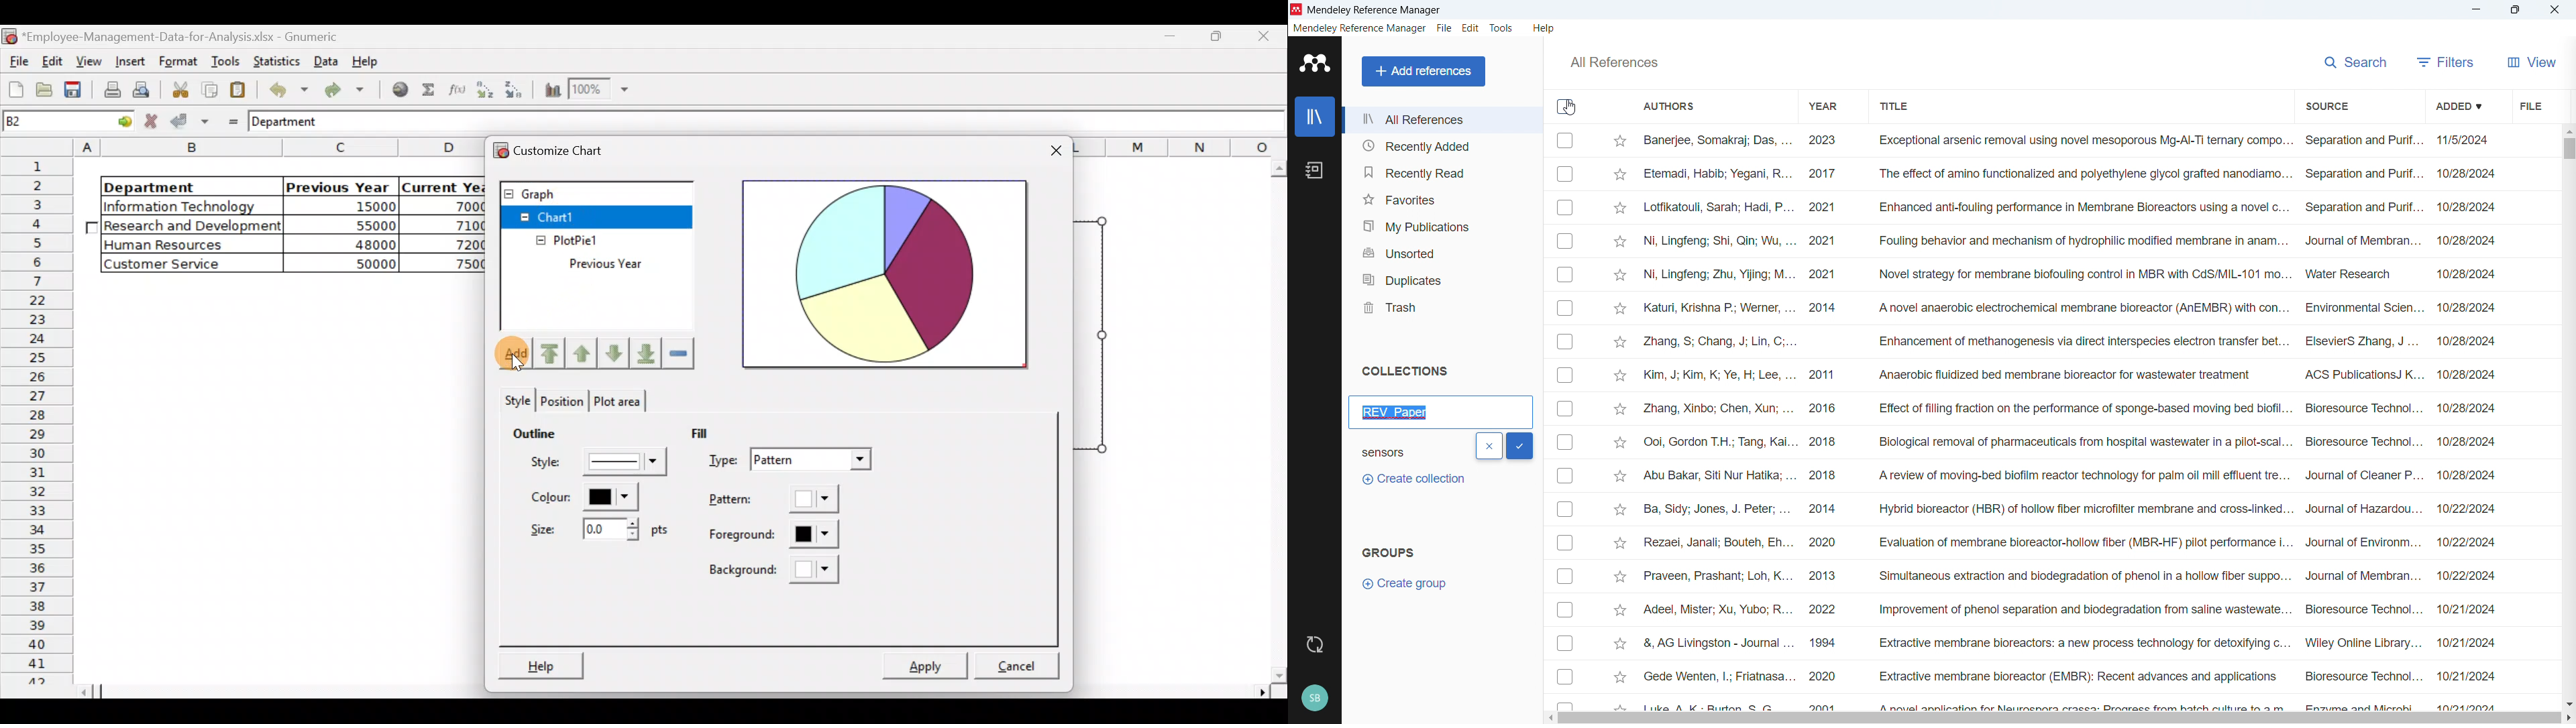 The height and width of the screenshot is (728, 2576). Describe the element at coordinates (1314, 171) in the screenshot. I see `Notebook ` at that location.